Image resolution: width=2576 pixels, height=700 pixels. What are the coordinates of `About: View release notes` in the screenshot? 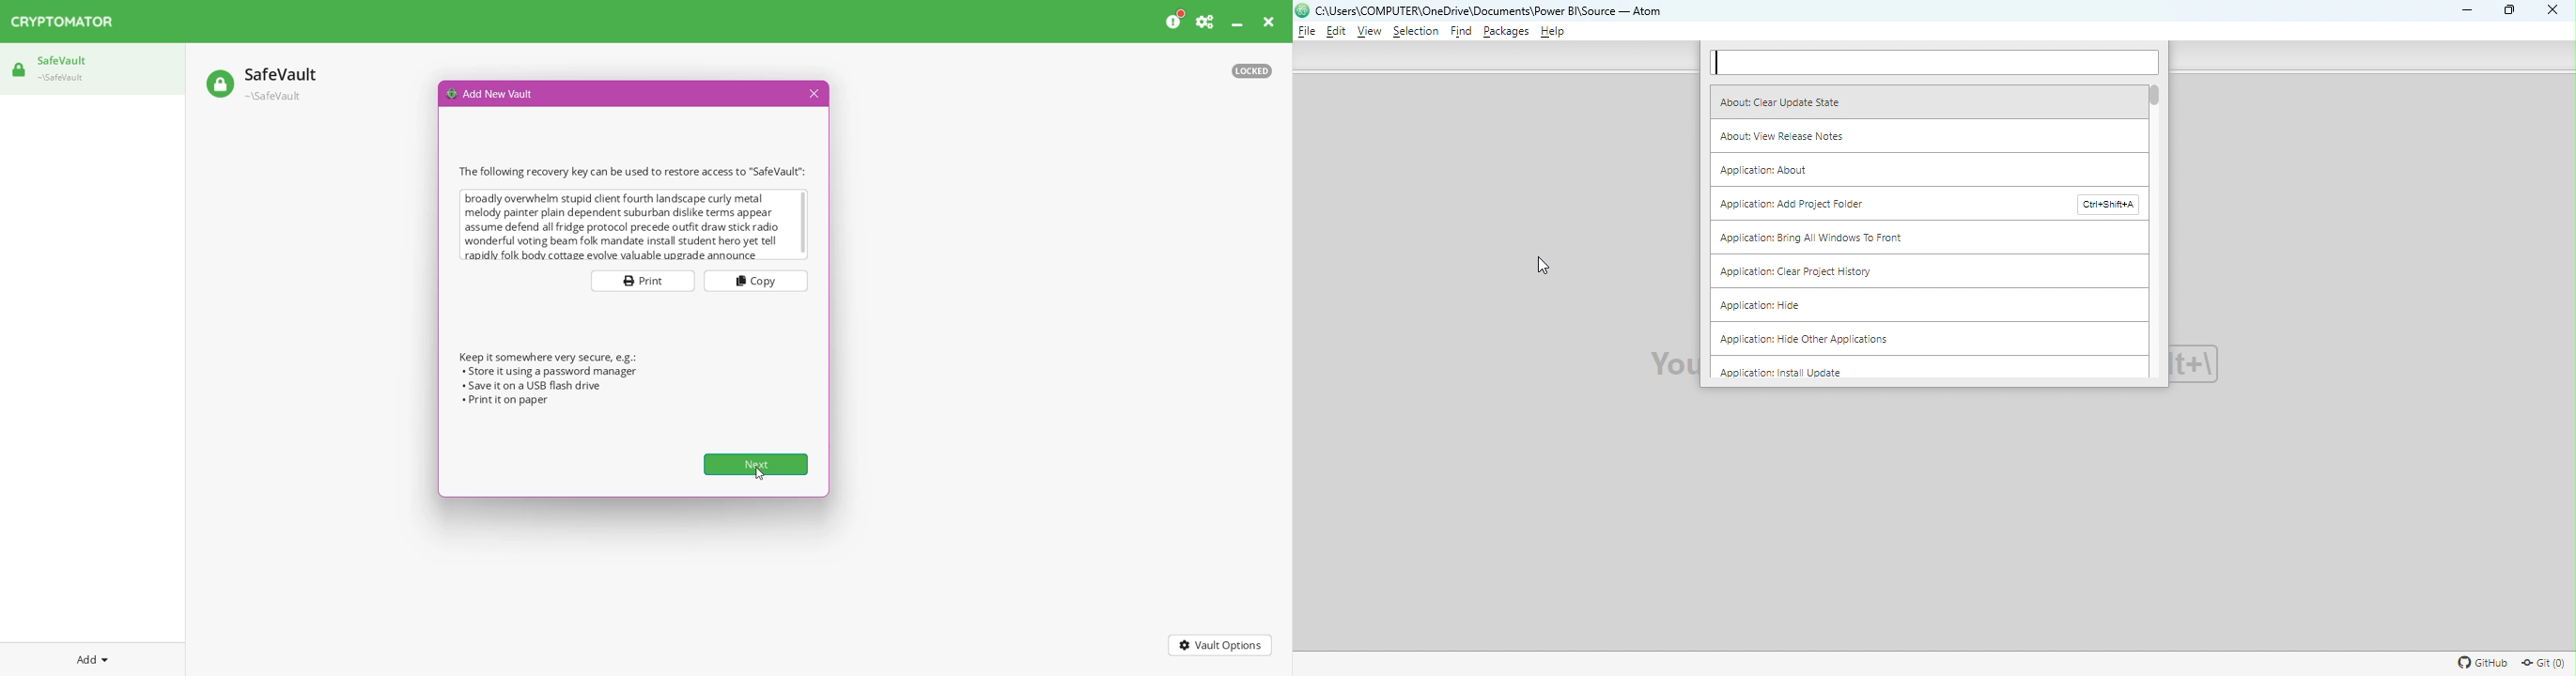 It's located at (1932, 135).